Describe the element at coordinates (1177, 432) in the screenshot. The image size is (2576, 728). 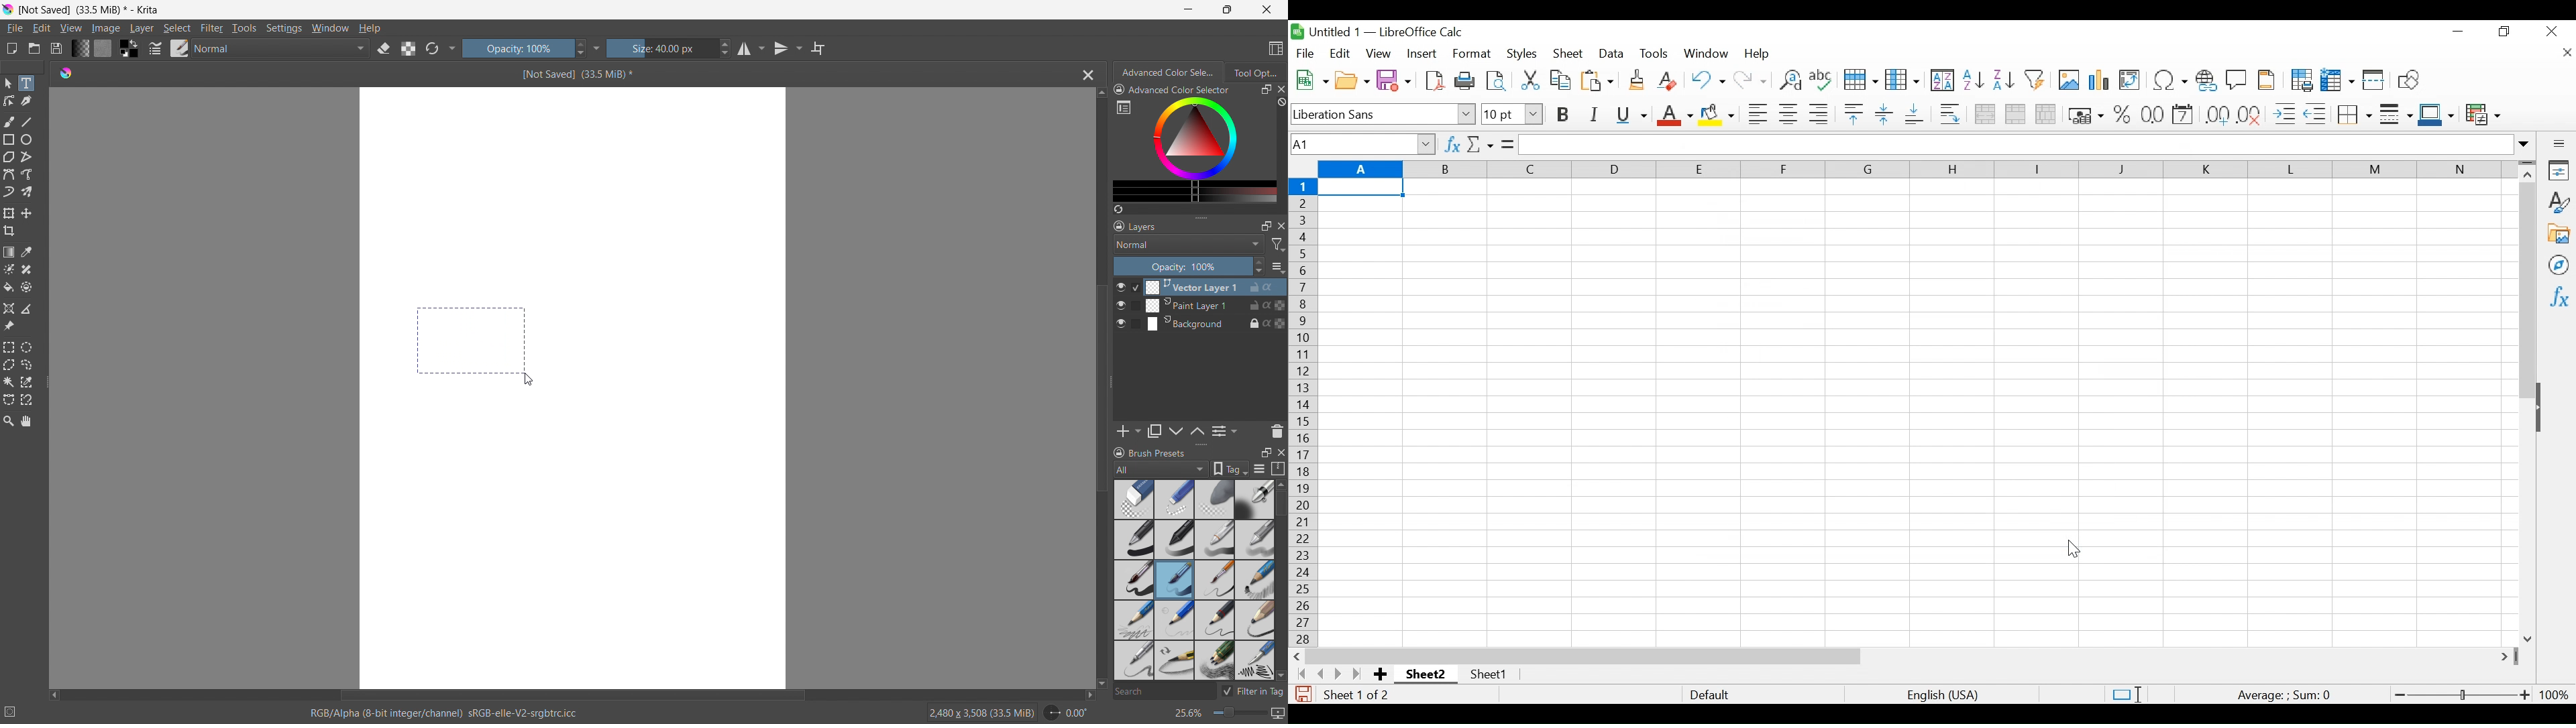
I see `move layer up` at that location.